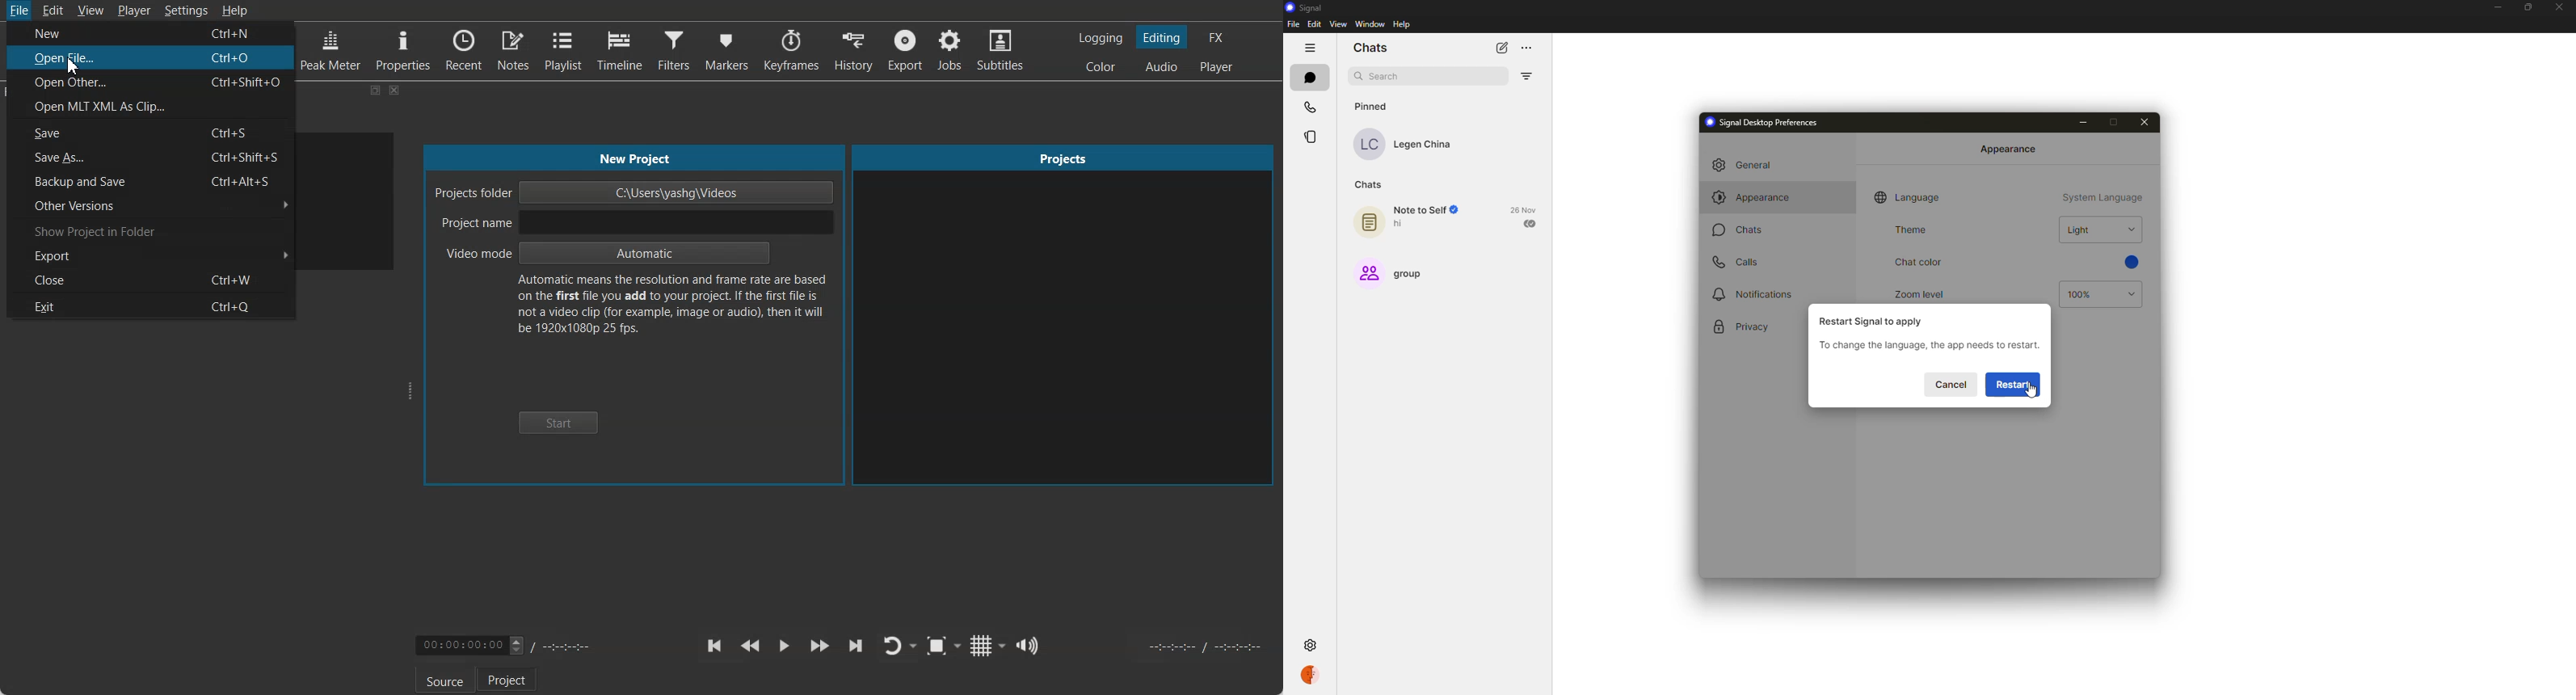 The image size is (2576, 700). Describe the element at coordinates (1740, 230) in the screenshot. I see `chats` at that location.